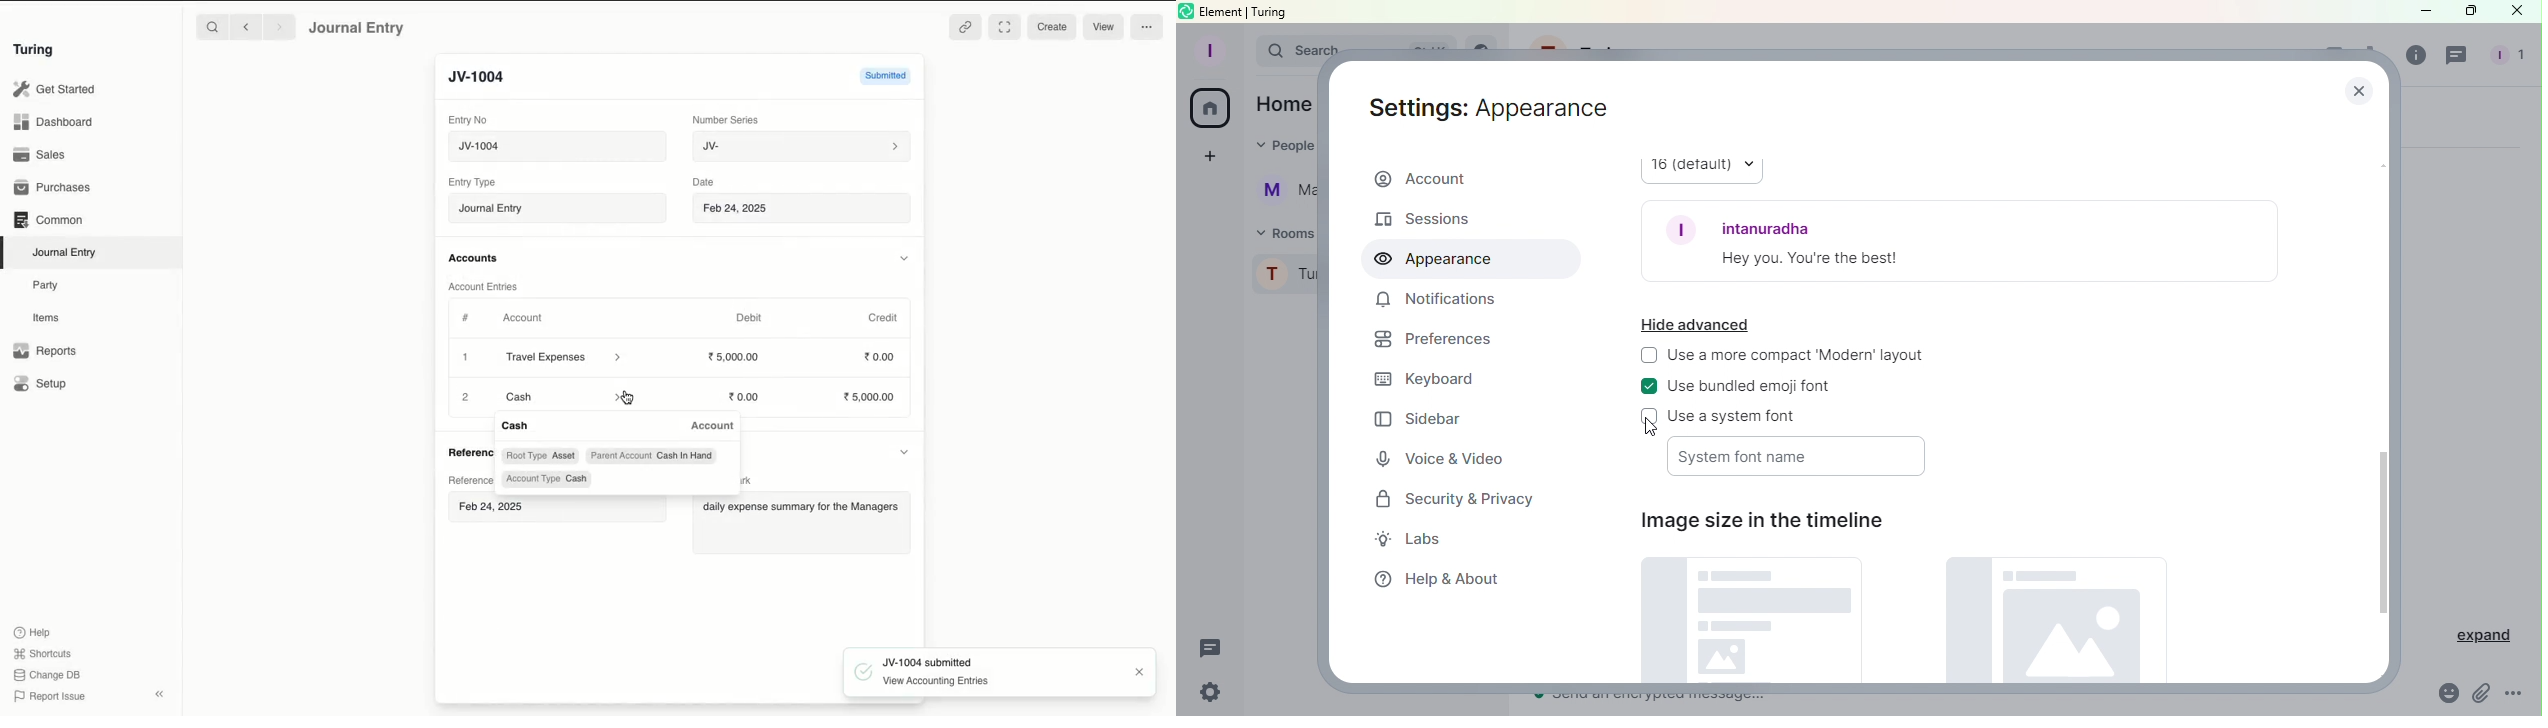  What do you see at coordinates (881, 356) in the screenshot?
I see `0.00` at bounding box center [881, 356].